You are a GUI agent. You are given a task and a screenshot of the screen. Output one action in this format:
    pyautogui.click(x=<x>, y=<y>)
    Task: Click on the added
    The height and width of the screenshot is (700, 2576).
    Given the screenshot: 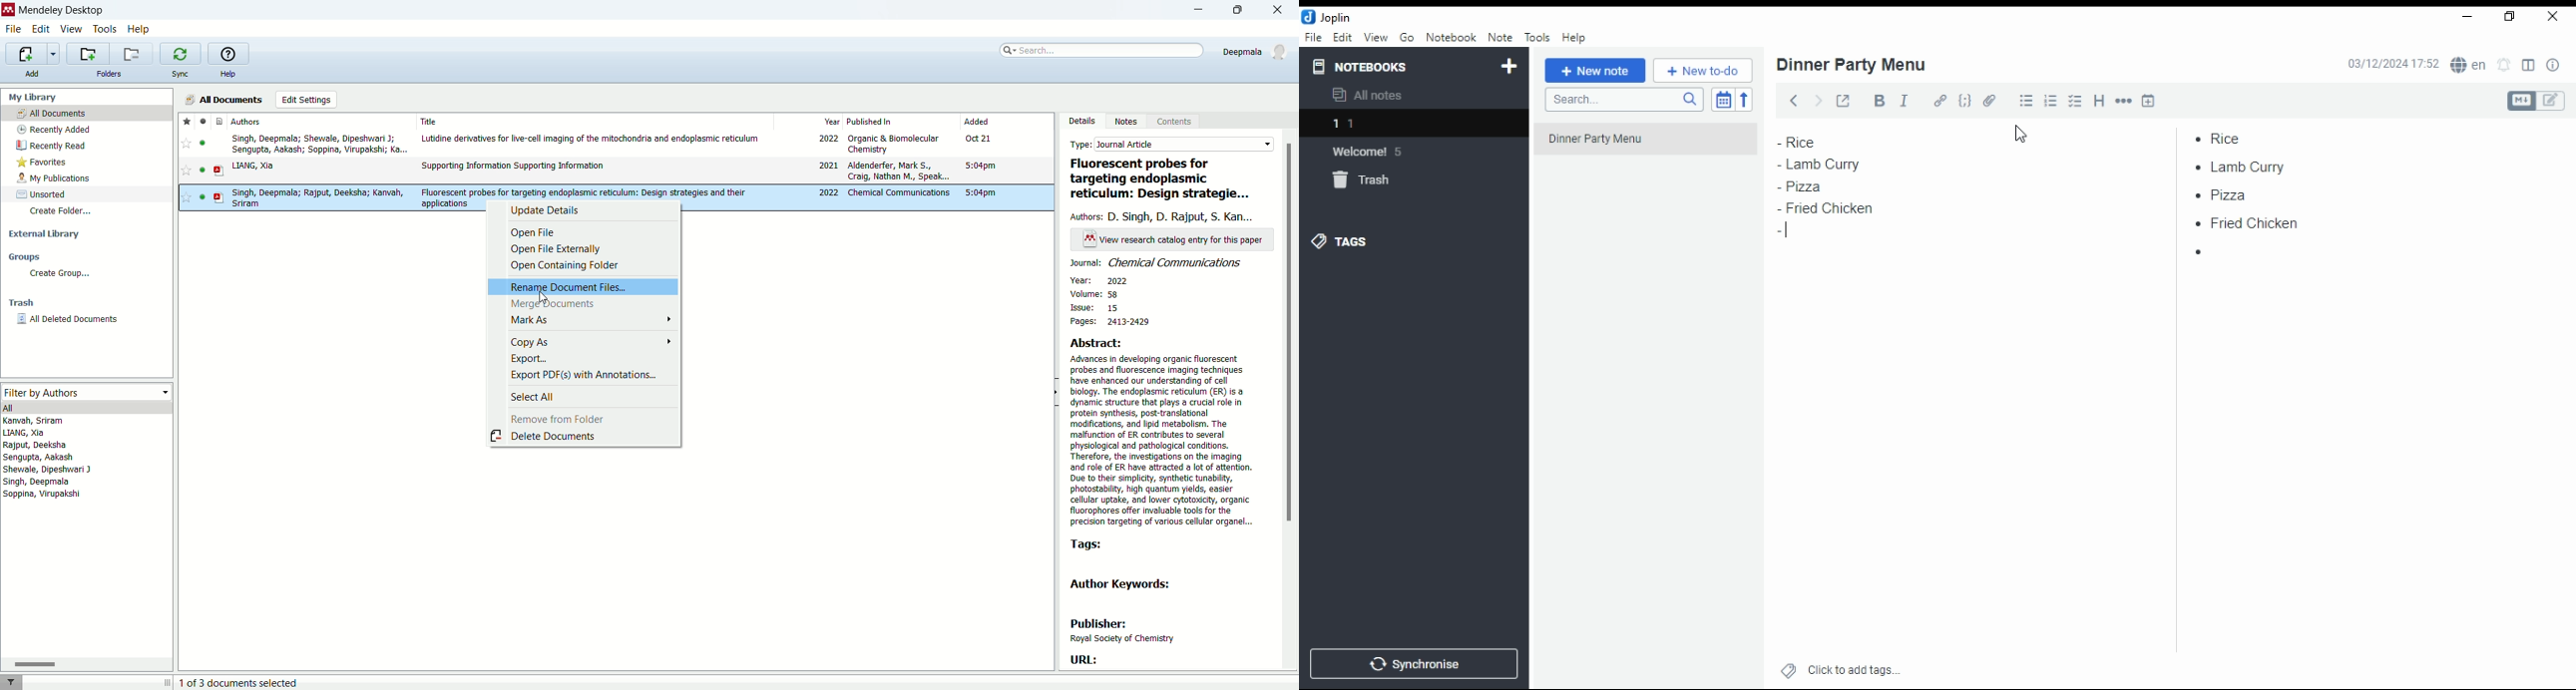 What is the action you would take?
    pyautogui.click(x=1005, y=121)
    